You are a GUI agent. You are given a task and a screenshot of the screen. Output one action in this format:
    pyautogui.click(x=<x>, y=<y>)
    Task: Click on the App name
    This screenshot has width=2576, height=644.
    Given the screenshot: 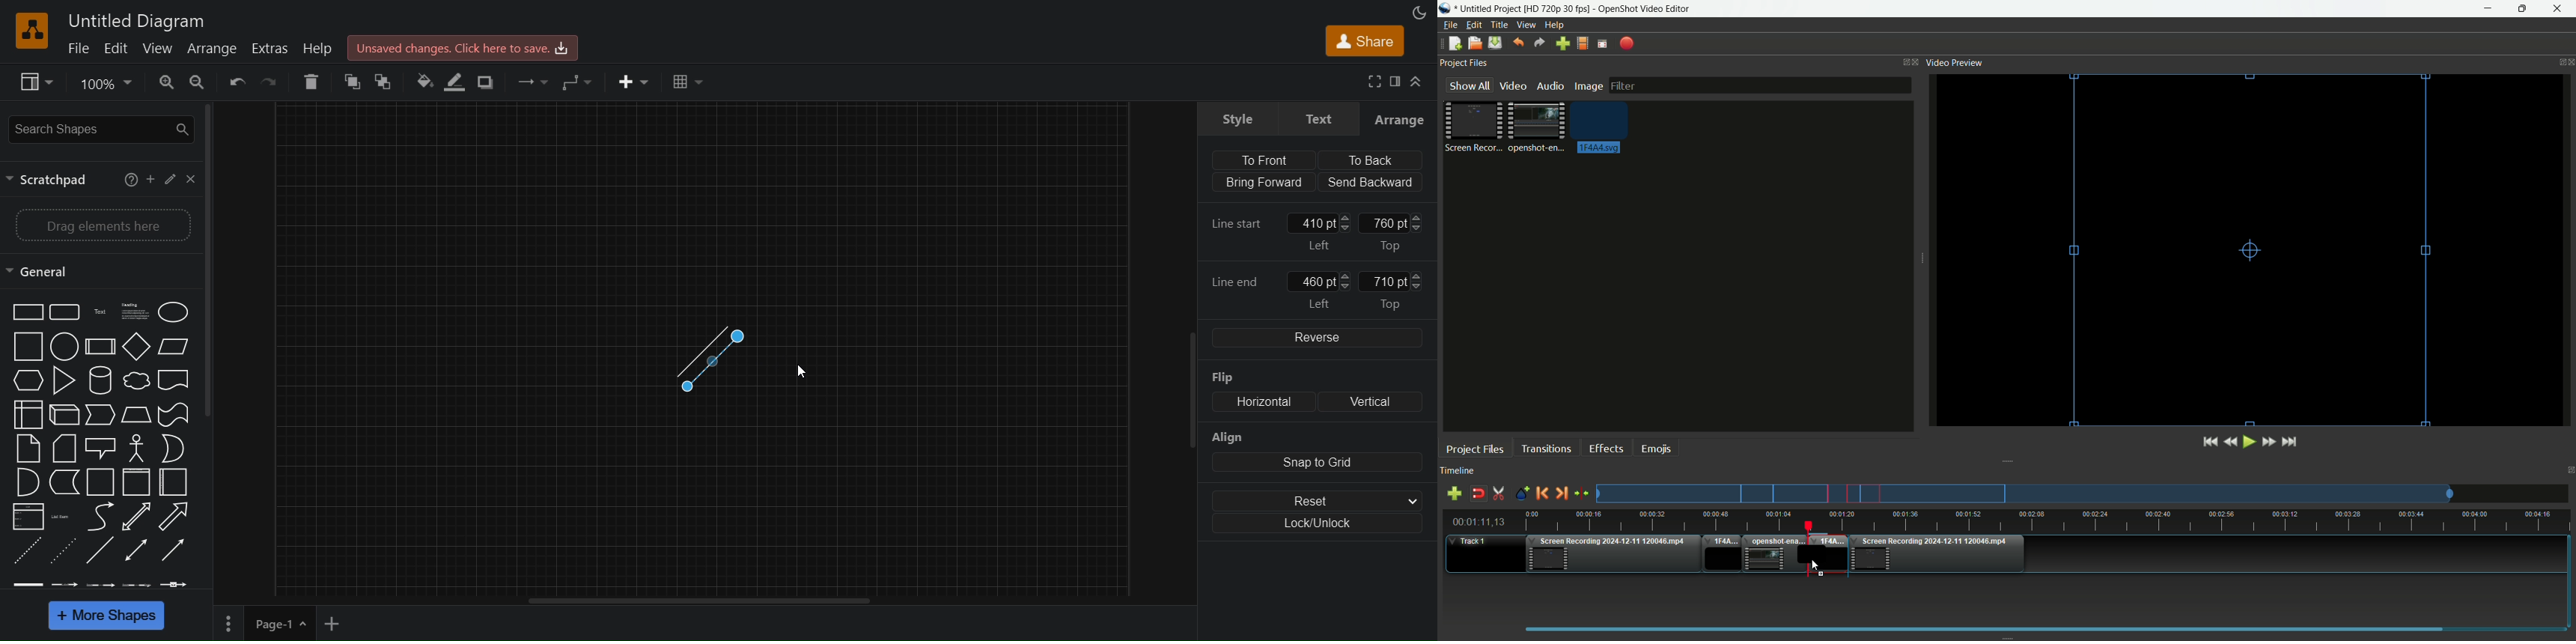 What is the action you would take?
    pyautogui.click(x=1646, y=9)
    